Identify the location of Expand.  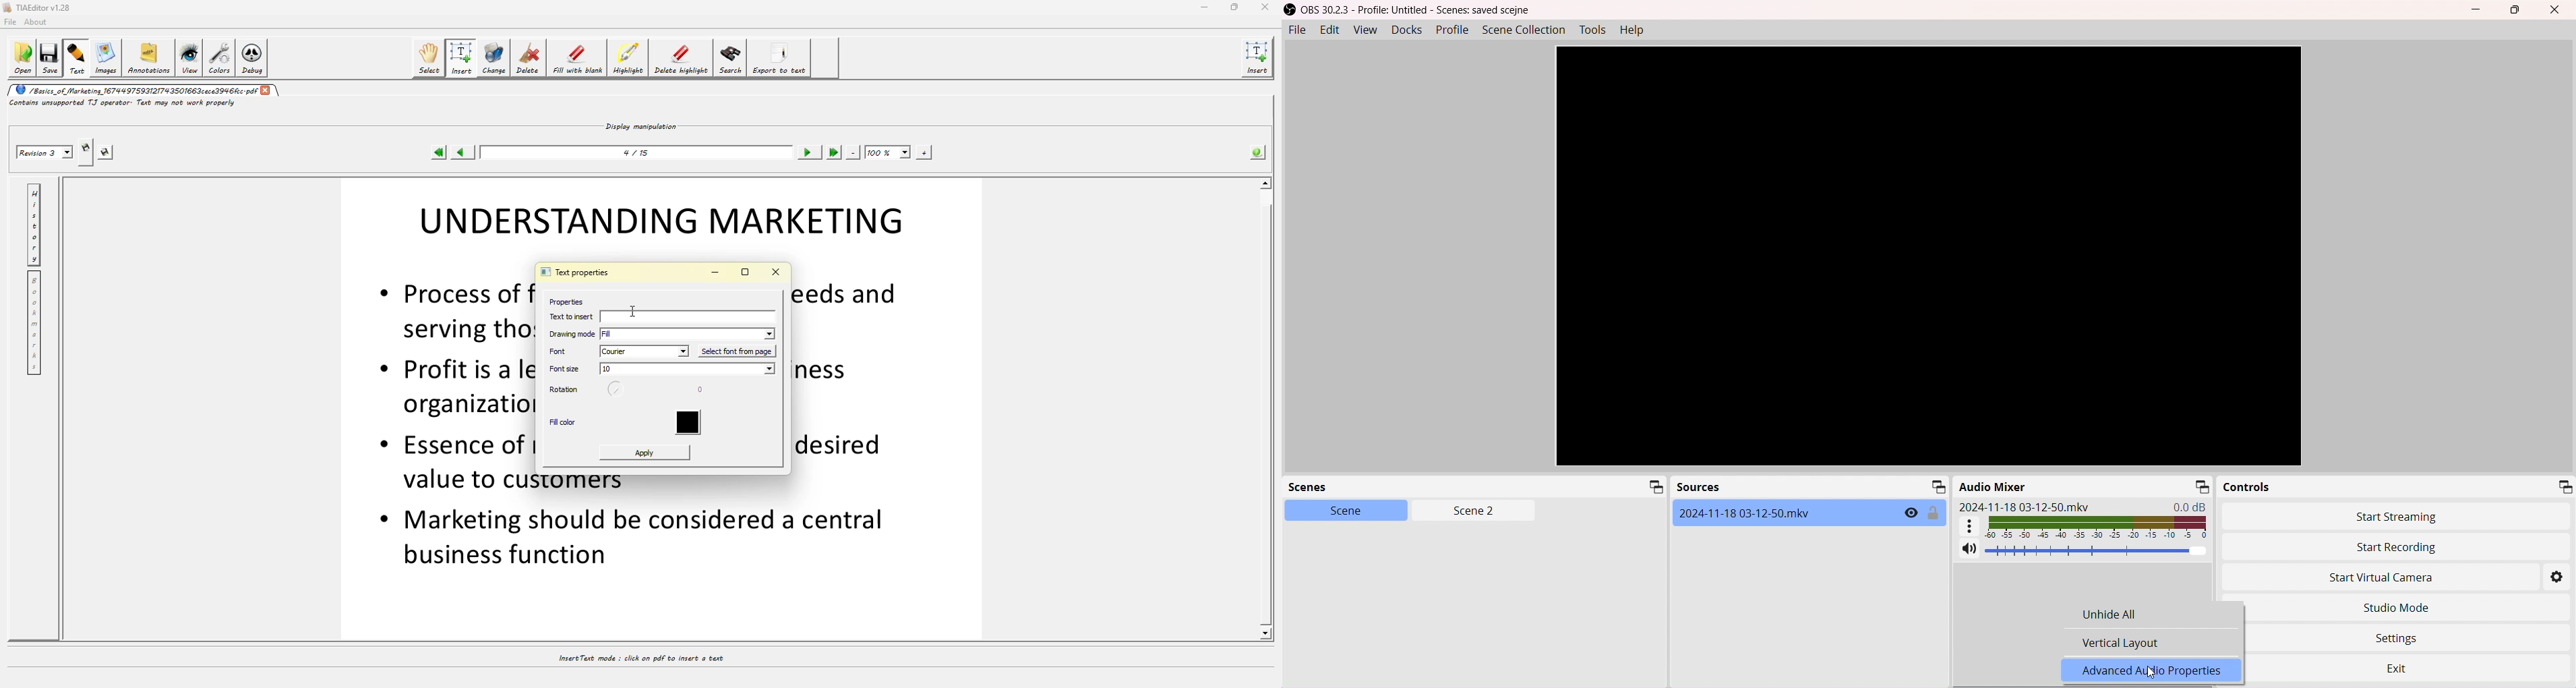
(1652, 488).